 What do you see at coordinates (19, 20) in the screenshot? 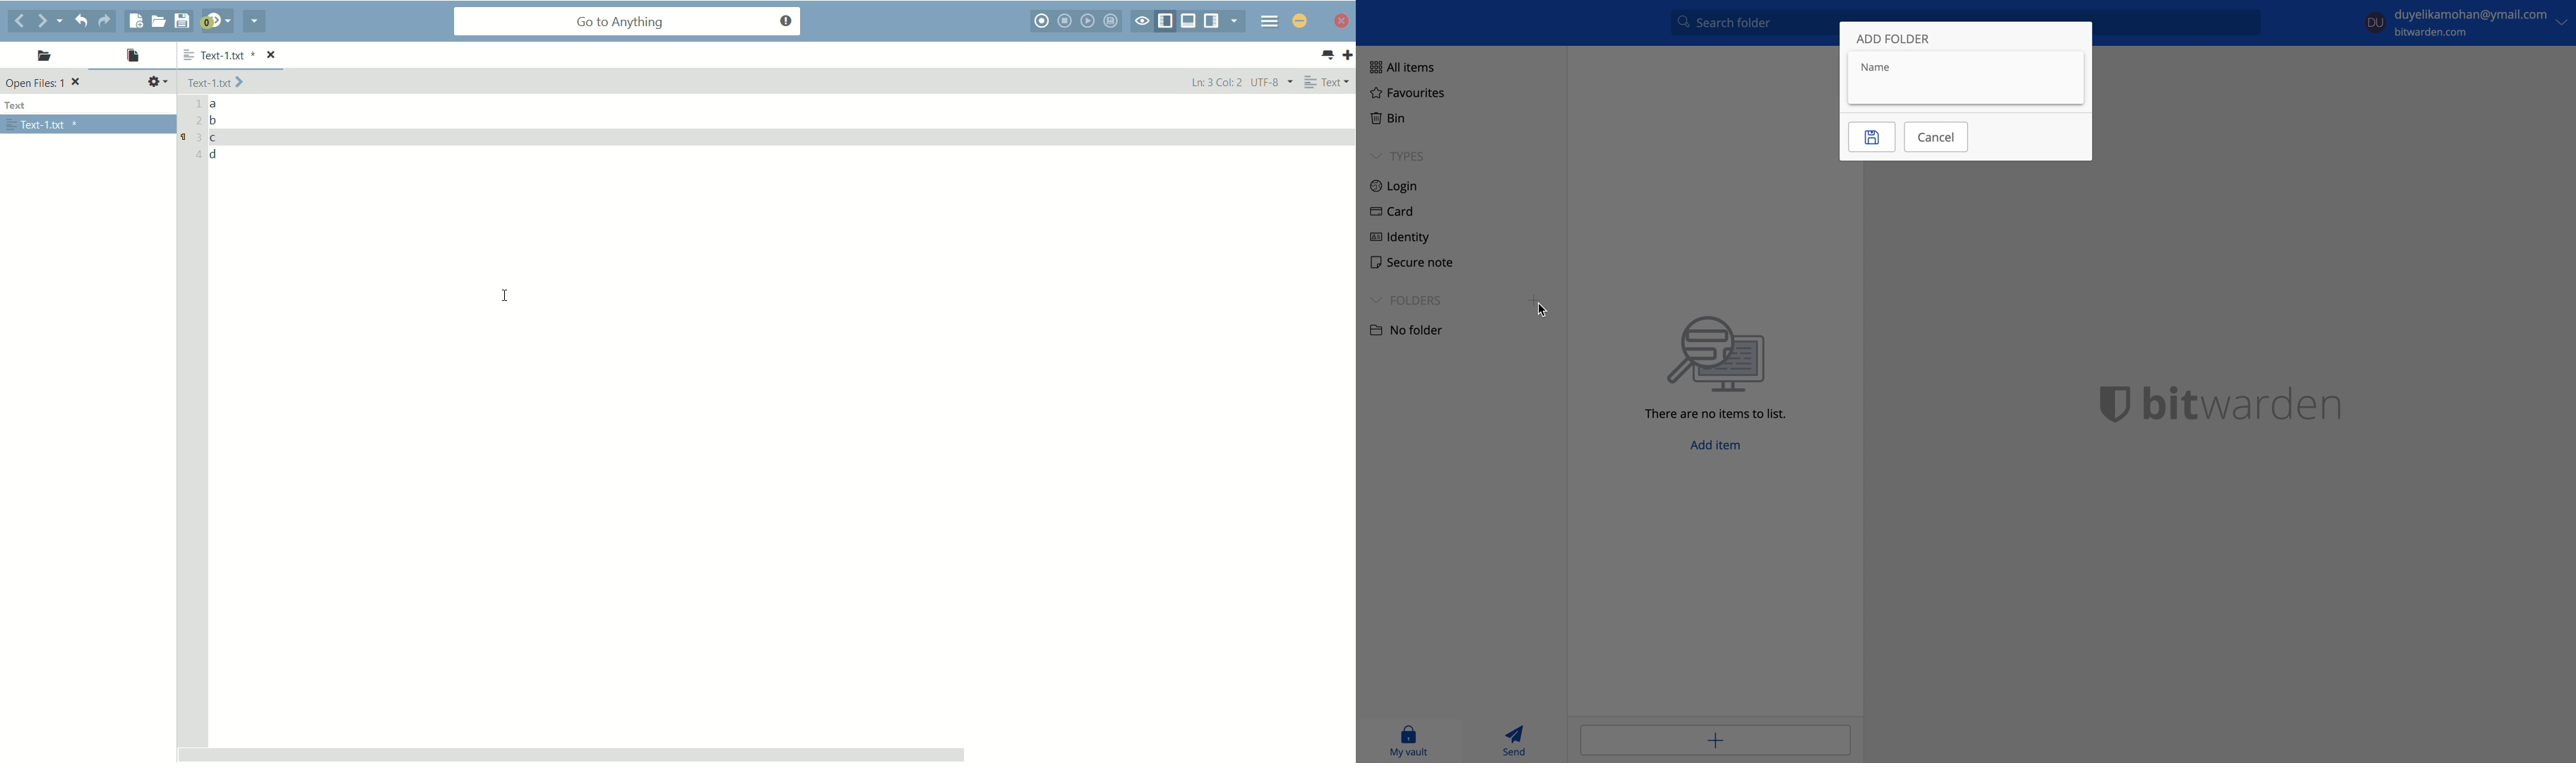
I see `go back` at bounding box center [19, 20].